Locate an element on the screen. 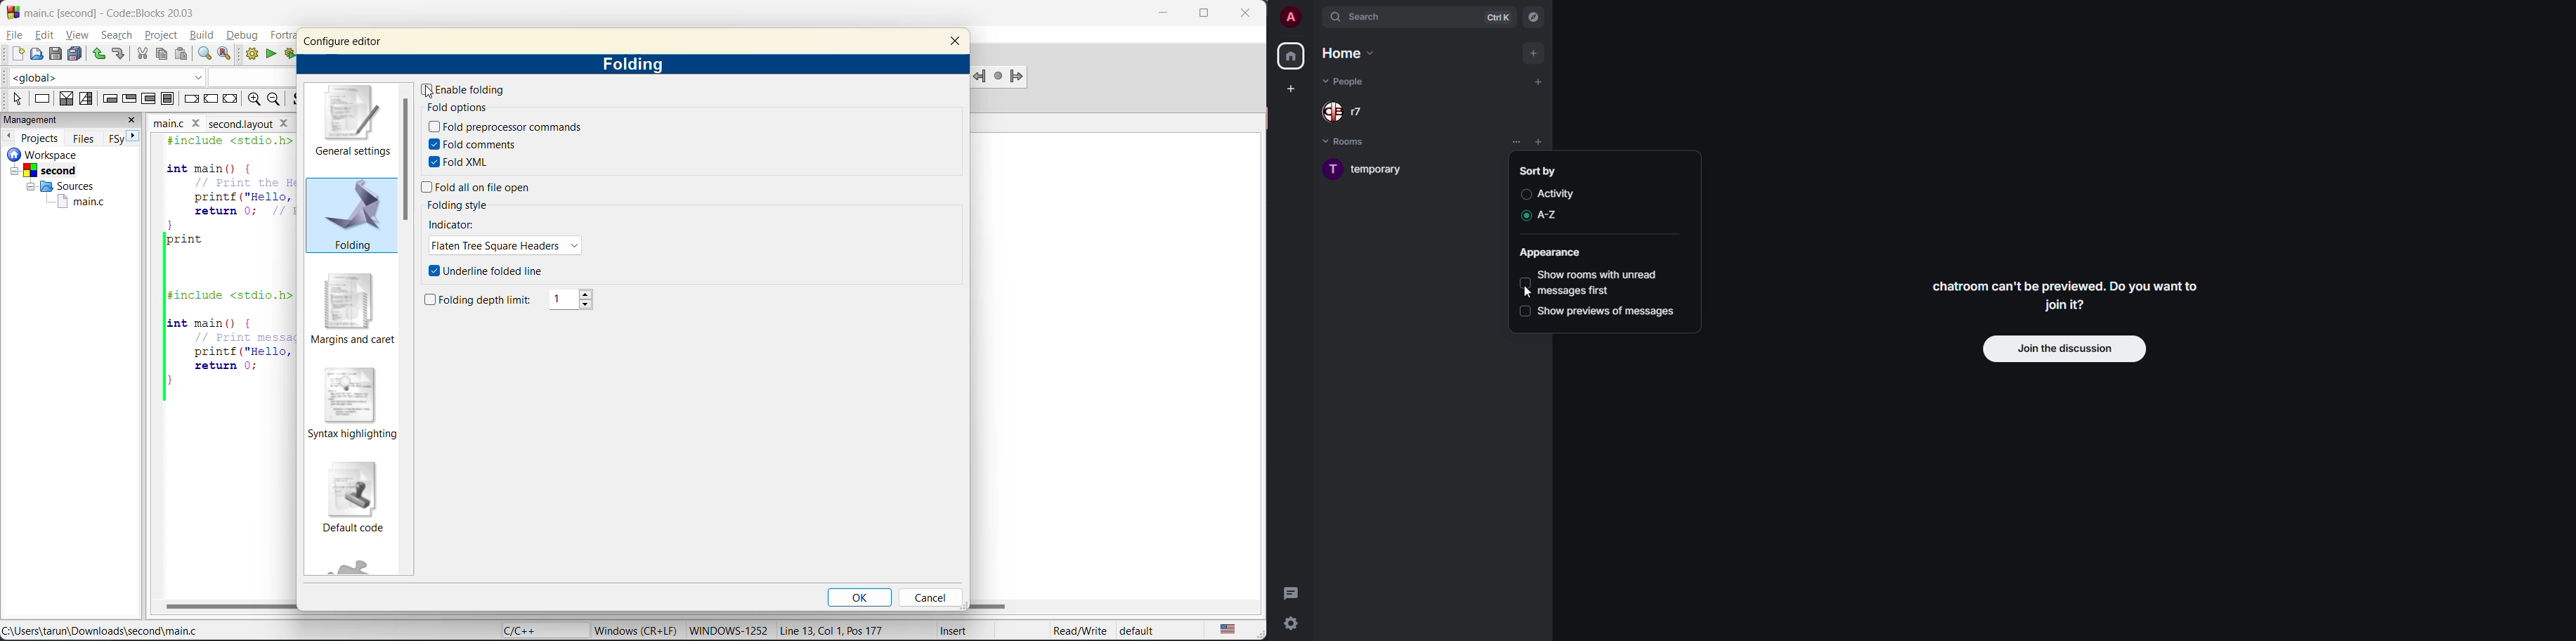 The height and width of the screenshot is (644, 2576). workspace is located at coordinates (62, 154).